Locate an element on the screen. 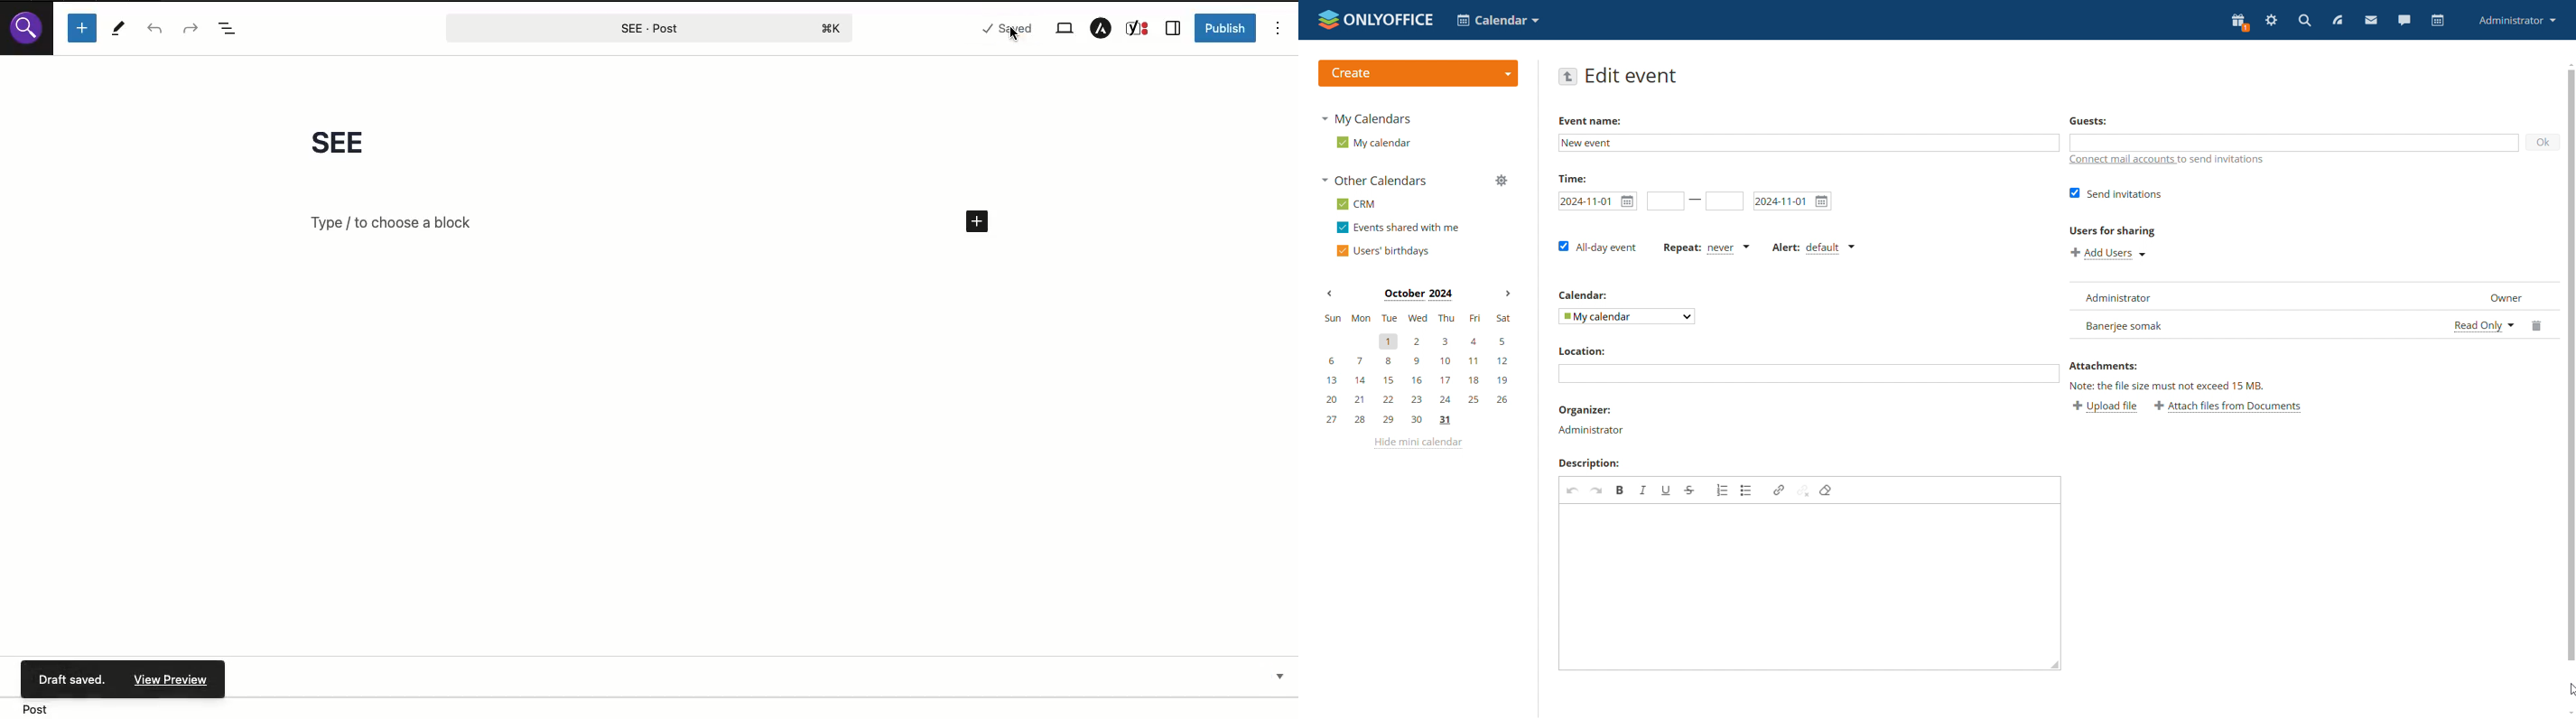 This screenshot has height=728, width=2576. Draft saved is located at coordinates (74, 677).